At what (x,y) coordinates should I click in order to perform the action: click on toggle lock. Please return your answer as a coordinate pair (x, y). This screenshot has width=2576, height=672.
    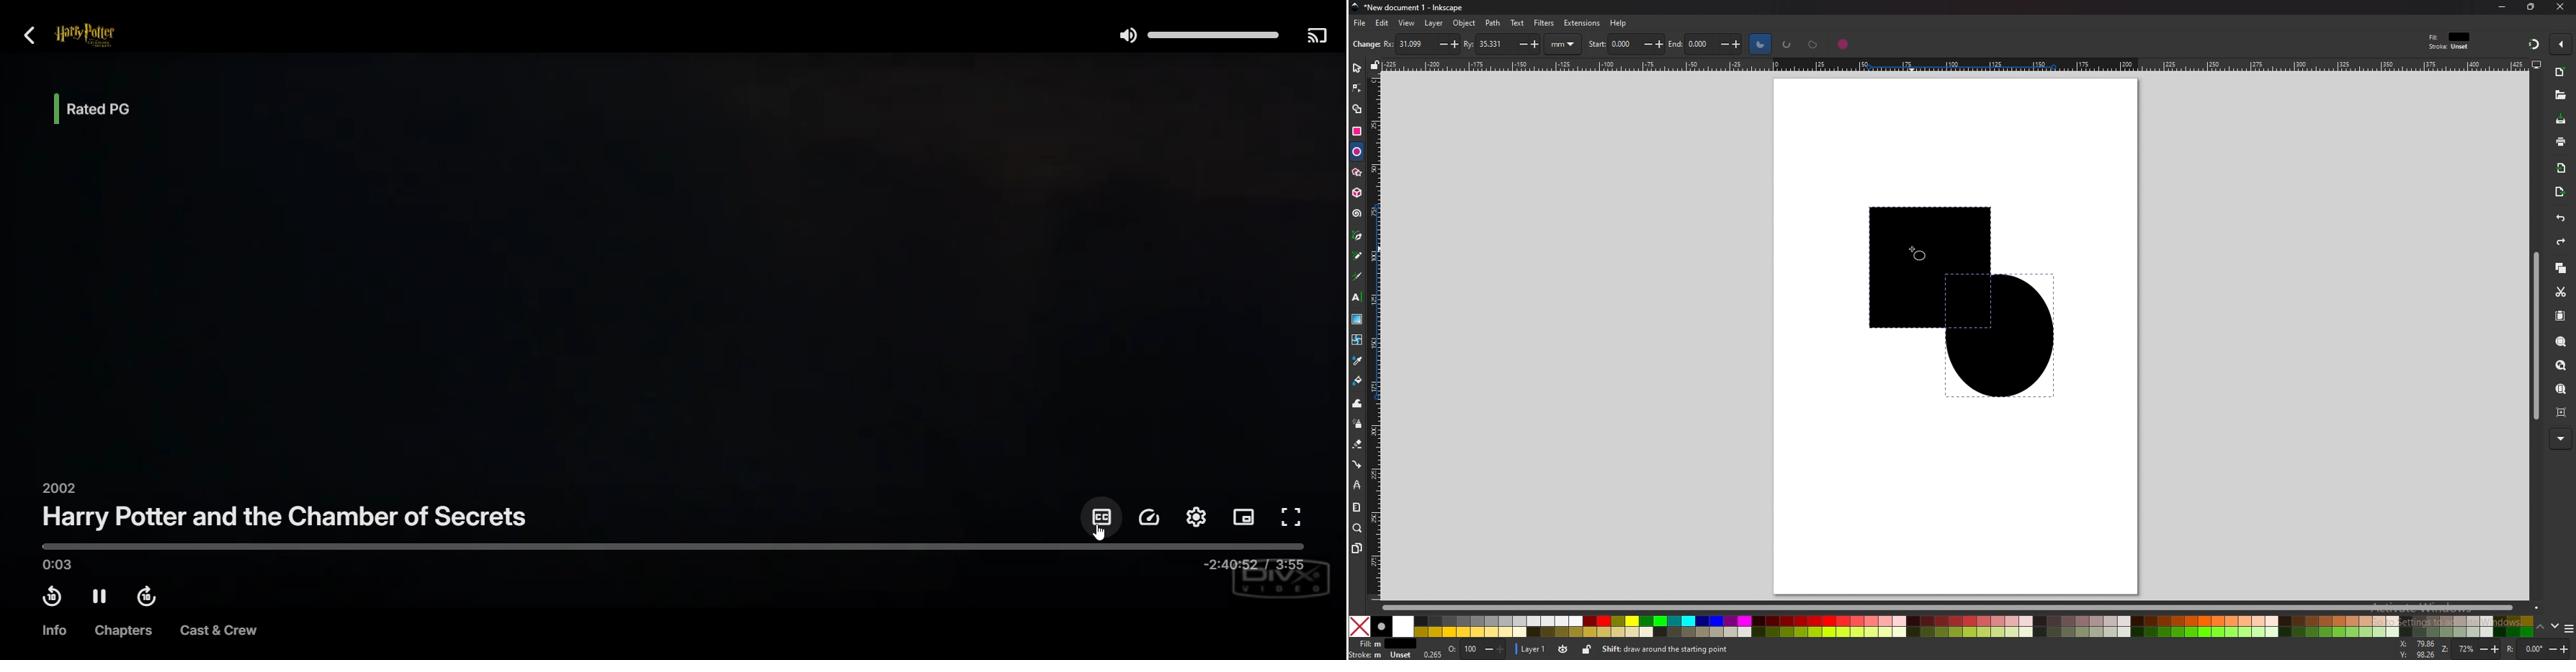
    Looking at the image, I should click on (1585, 649).